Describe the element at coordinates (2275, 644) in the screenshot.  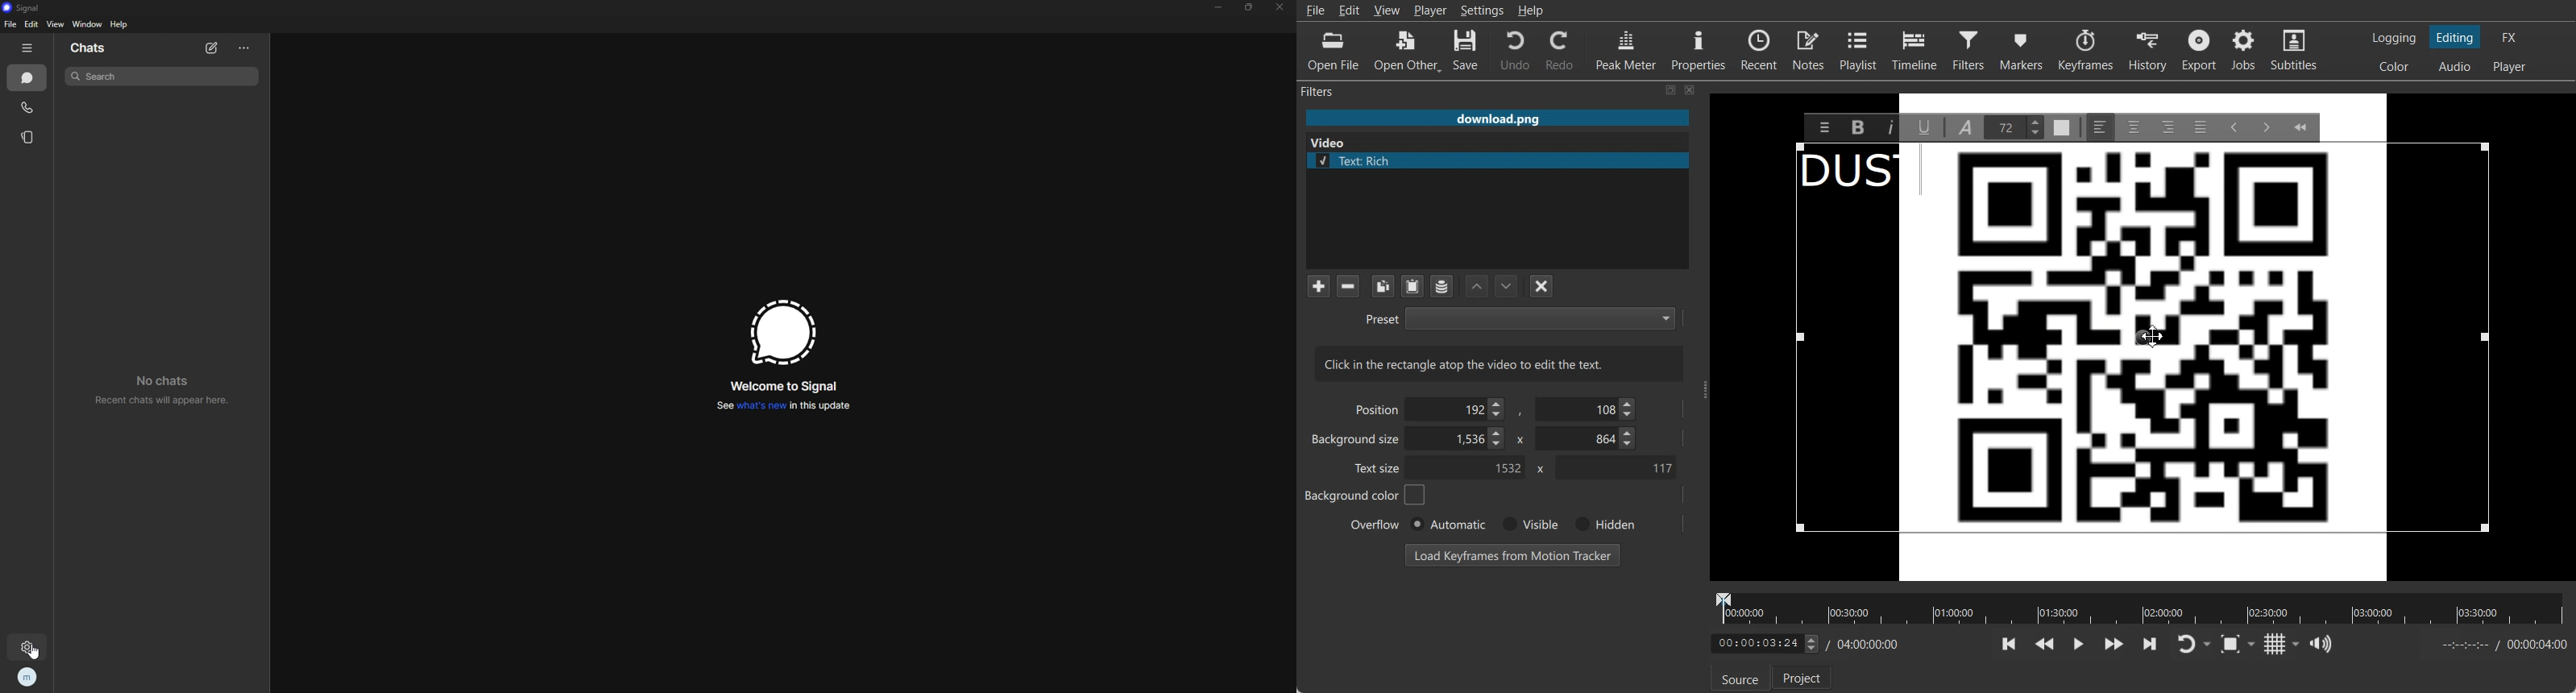
I see `Toggle grid display on the player` at that location.